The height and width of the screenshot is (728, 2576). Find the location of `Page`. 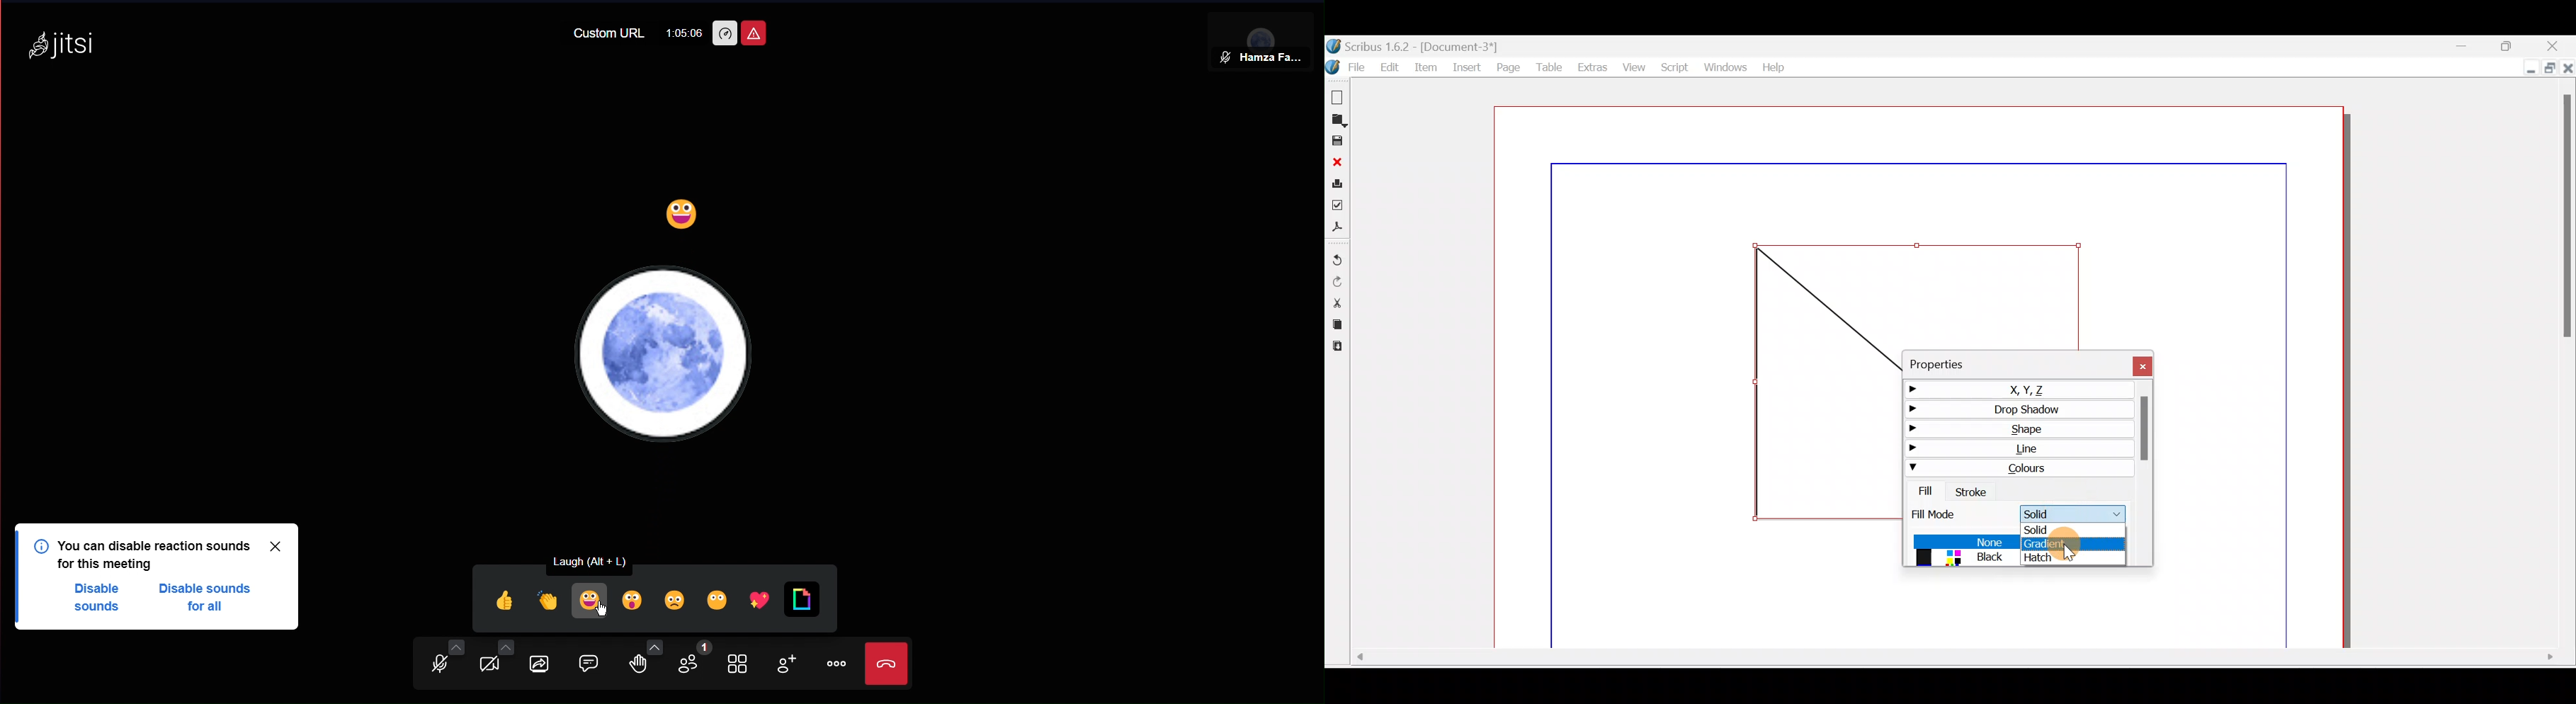

Page is located at coordinates (1508, 68).